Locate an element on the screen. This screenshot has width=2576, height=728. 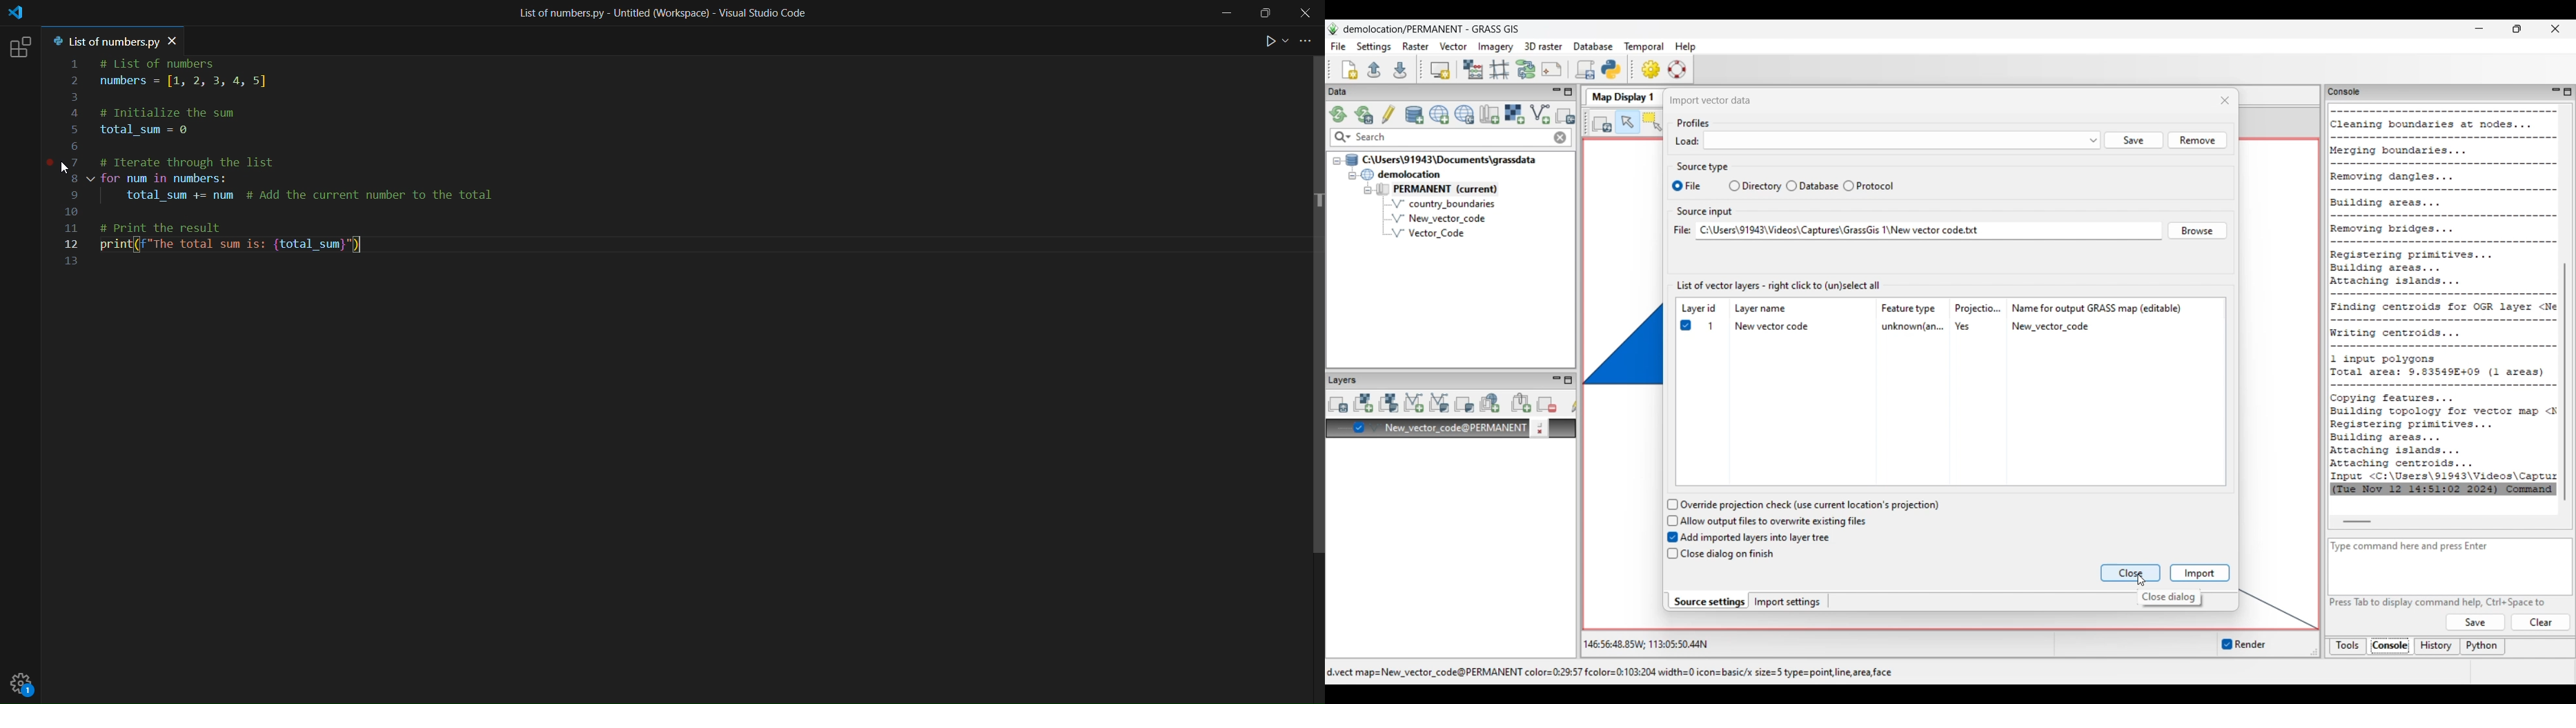
Render map is located at coordinates (1603, 123).